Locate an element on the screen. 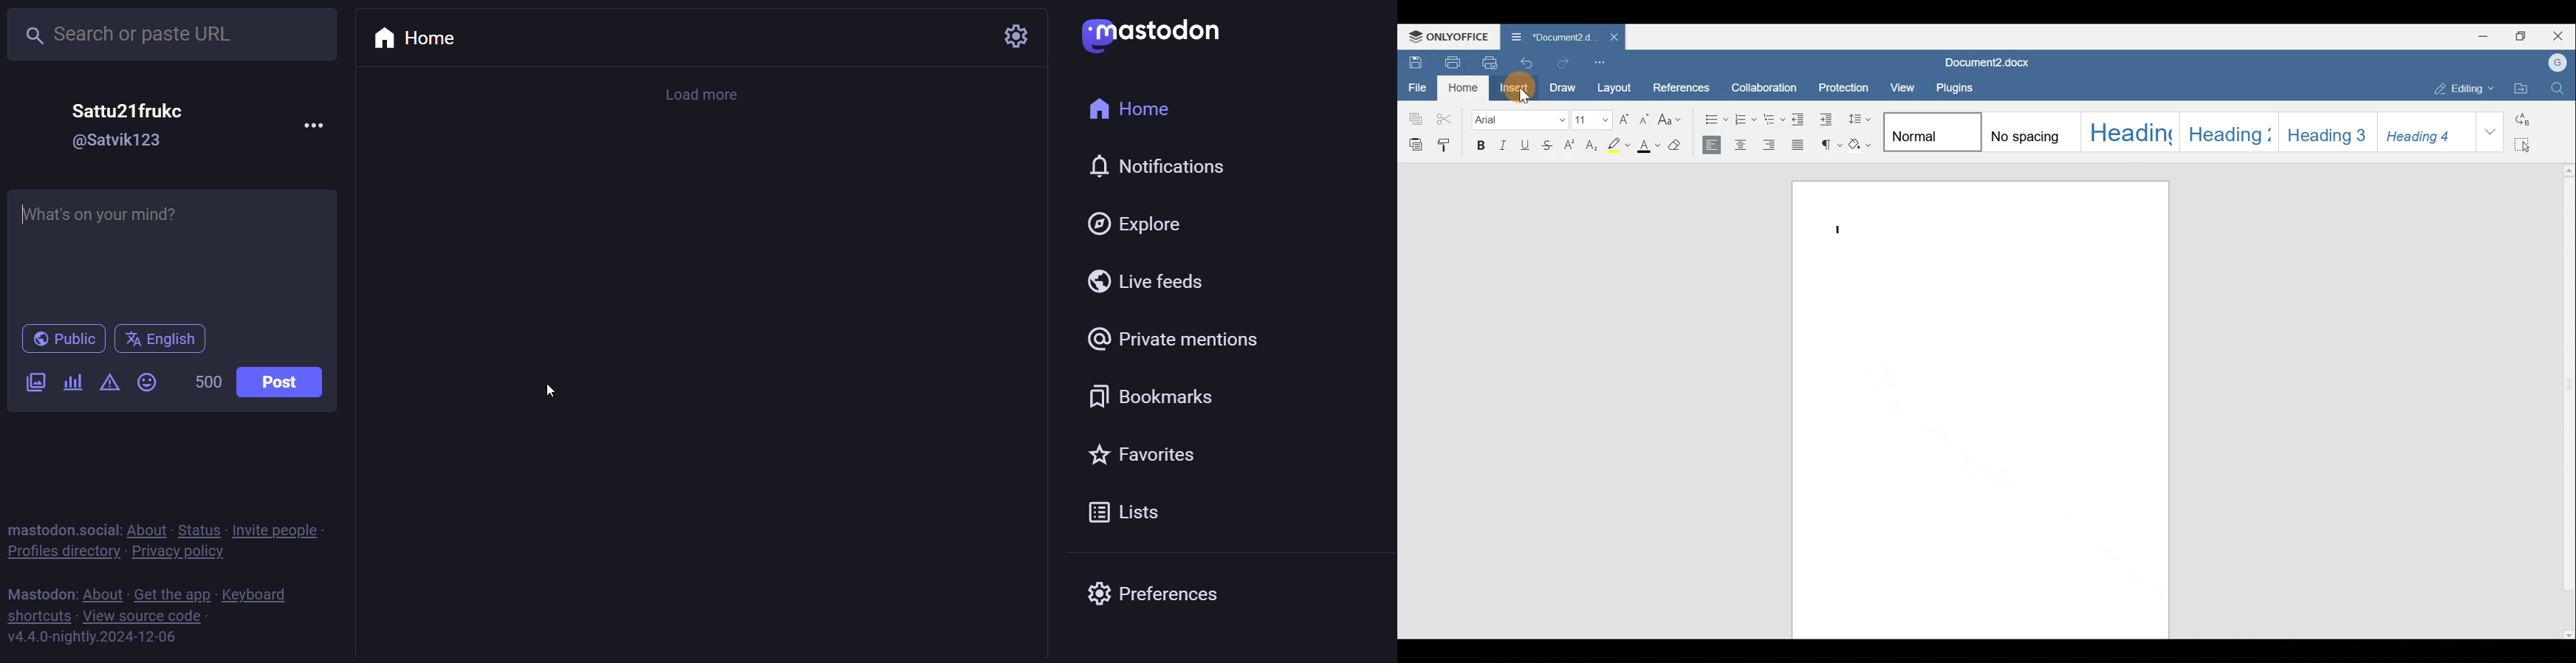 Image resolution: width=2576 pixels, height=672 pixels. Print file is located at coordinates (1451, 61).